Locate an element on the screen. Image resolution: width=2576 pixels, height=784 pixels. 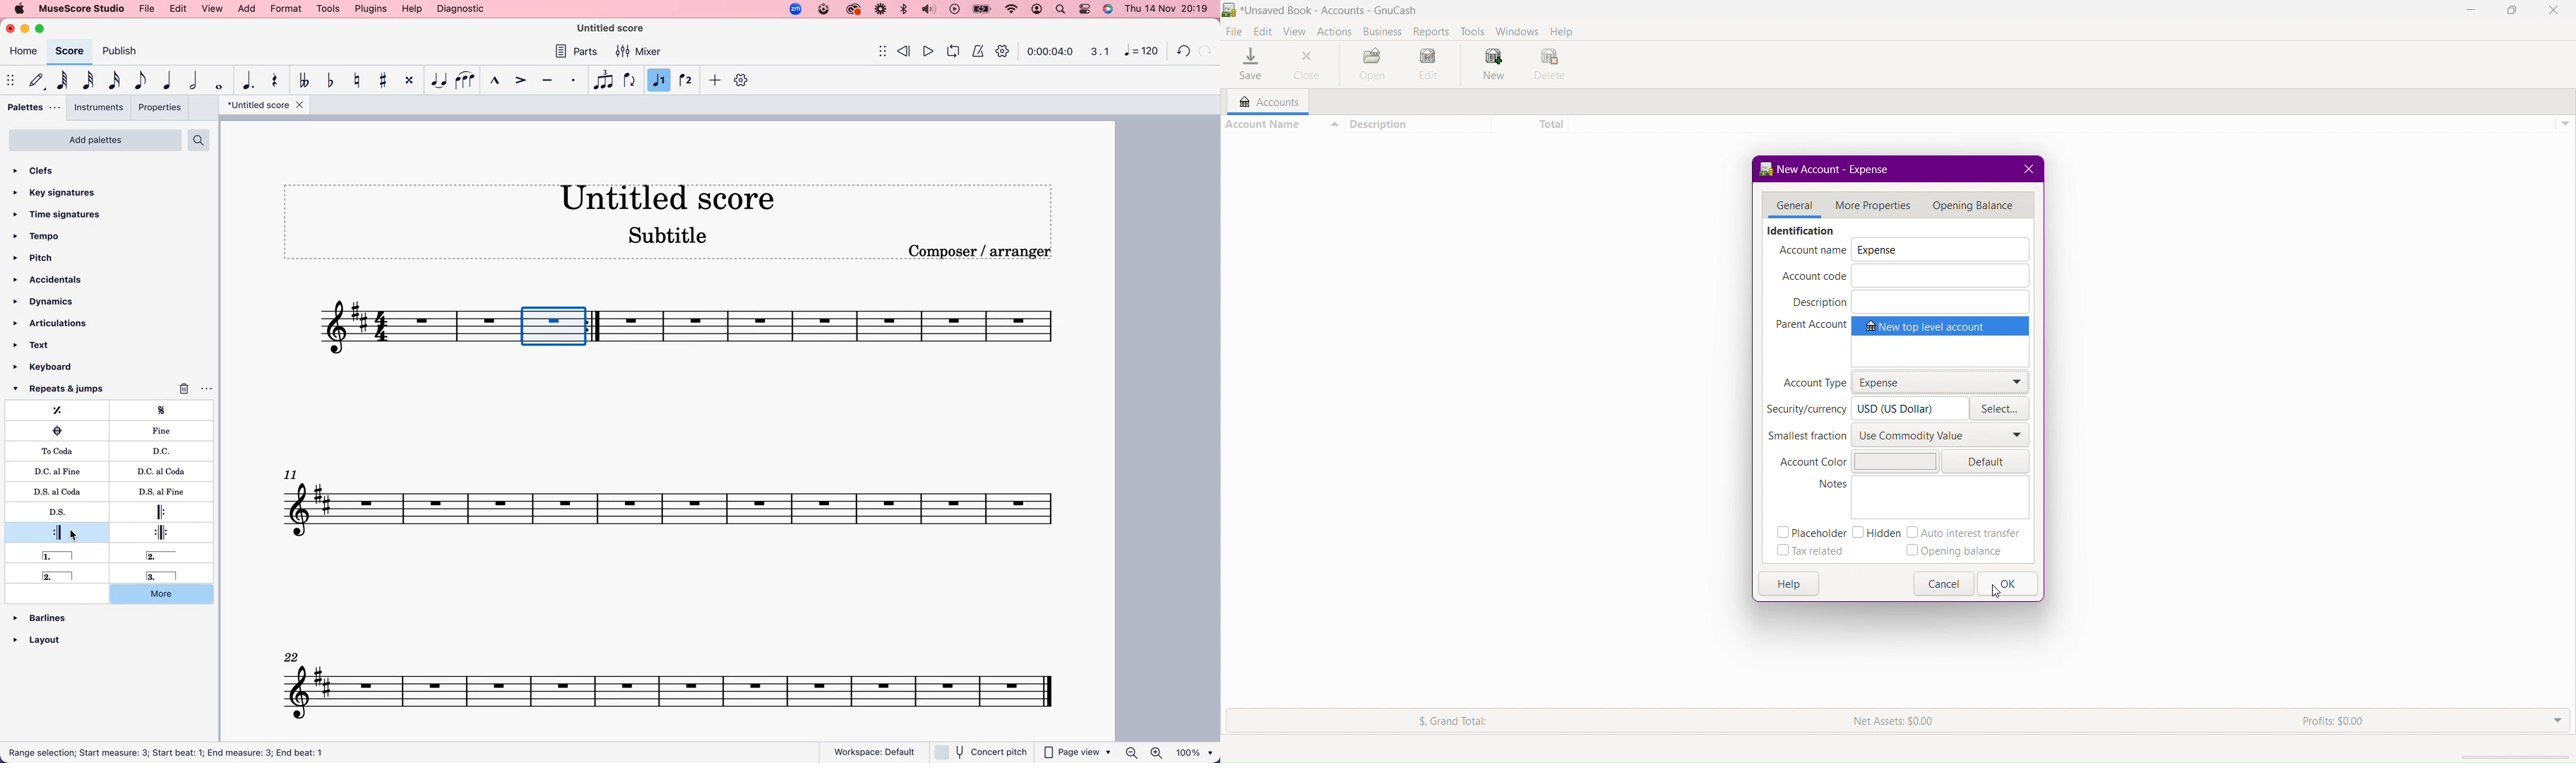
Close is located at coordinates (2554, 11).